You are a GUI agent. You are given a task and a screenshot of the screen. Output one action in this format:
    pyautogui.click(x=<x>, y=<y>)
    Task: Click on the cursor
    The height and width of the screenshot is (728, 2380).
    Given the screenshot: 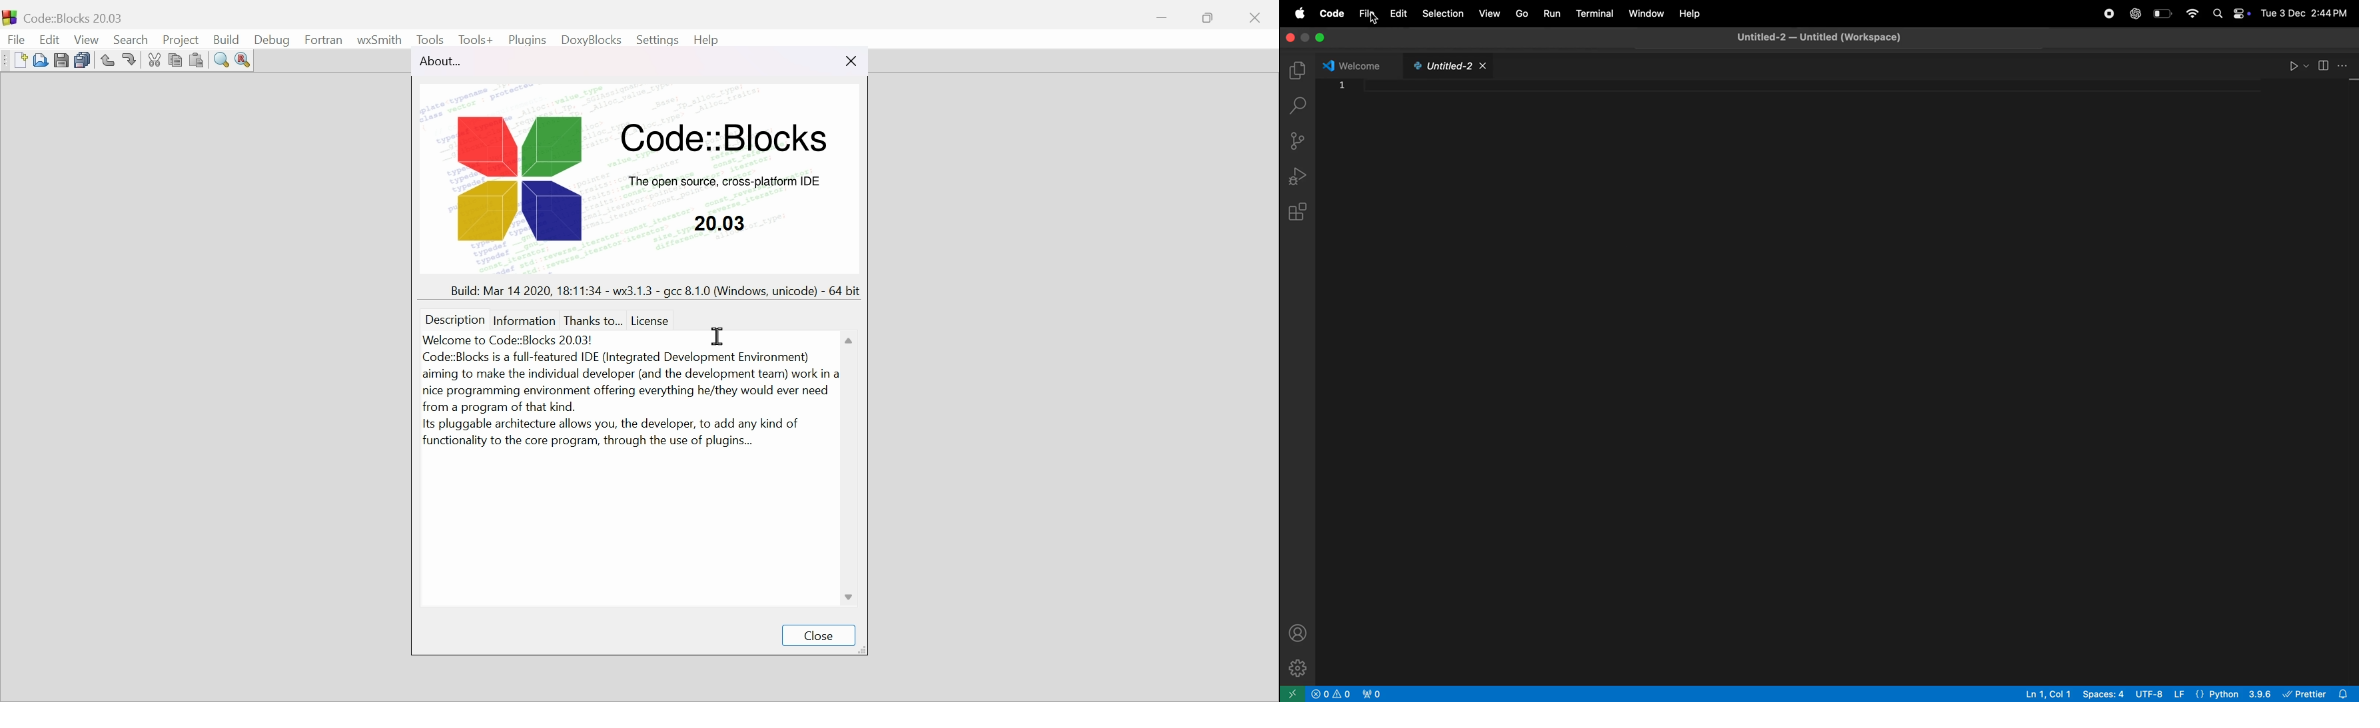 What is the action you would take?
    pyautogui.click(x=719, y=334)
    